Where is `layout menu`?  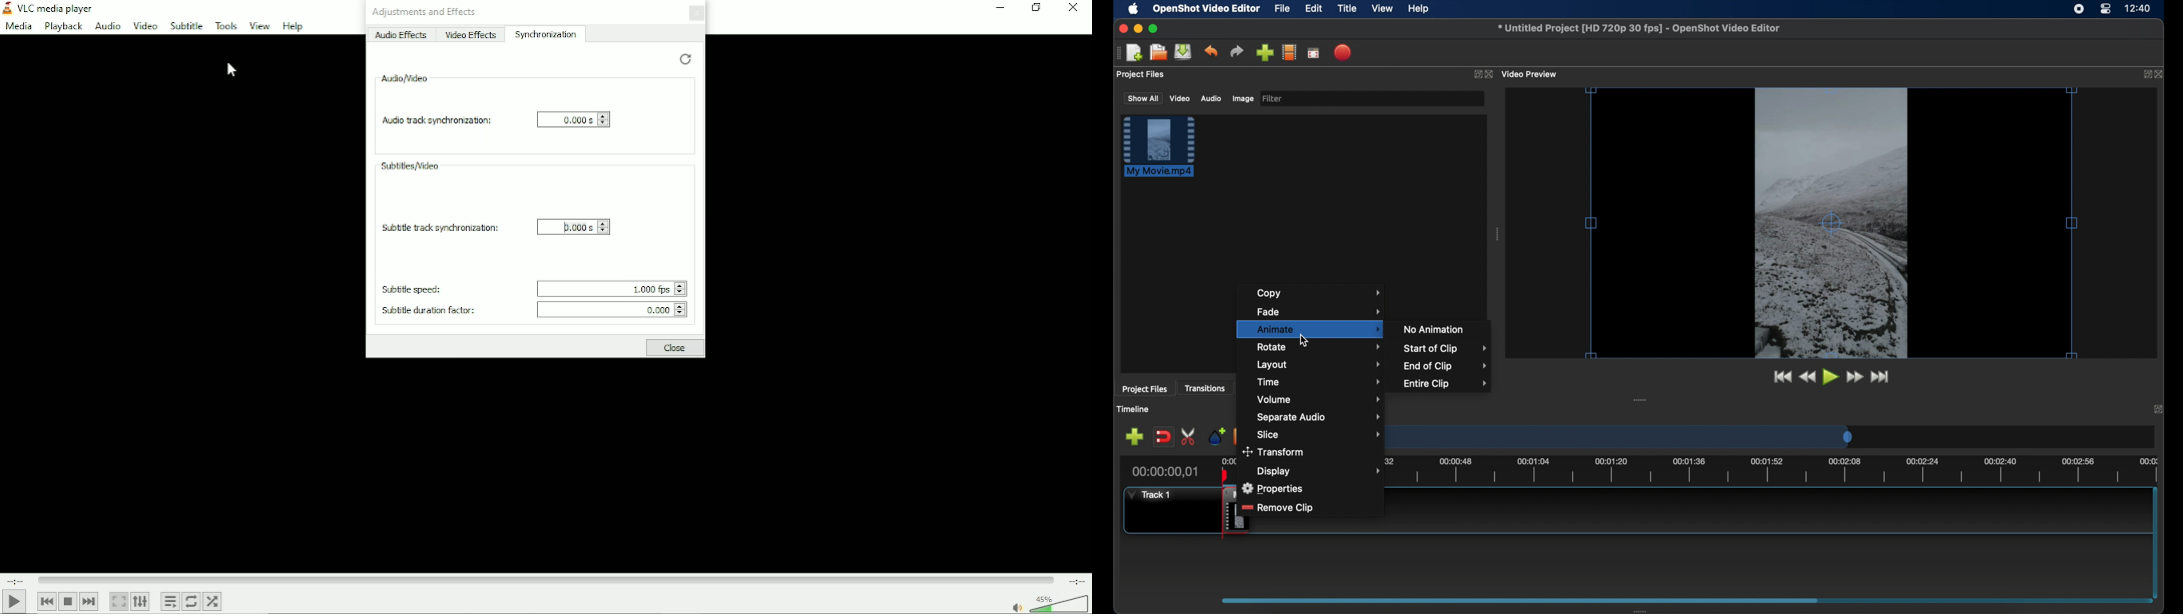 layout menu is located at coordinates (1319, 365).